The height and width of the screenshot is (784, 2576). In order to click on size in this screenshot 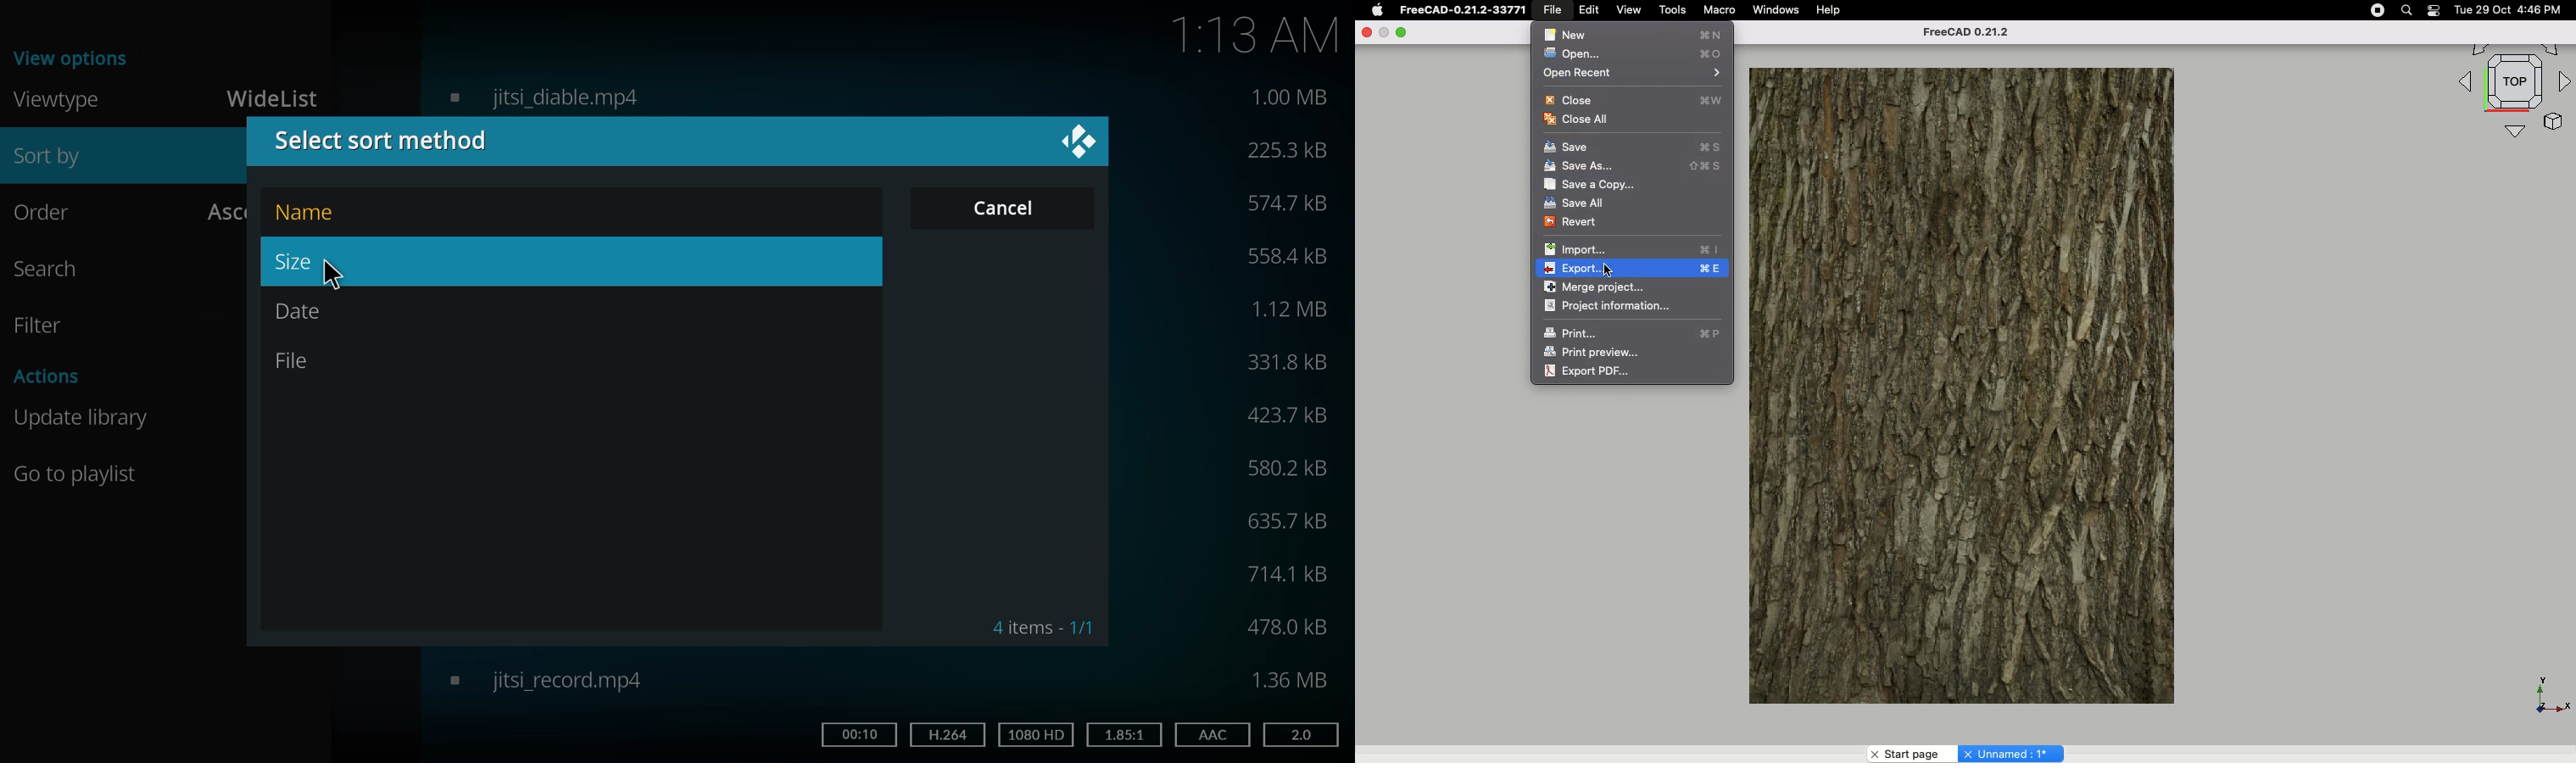, I will do `click(1296, 307)`.